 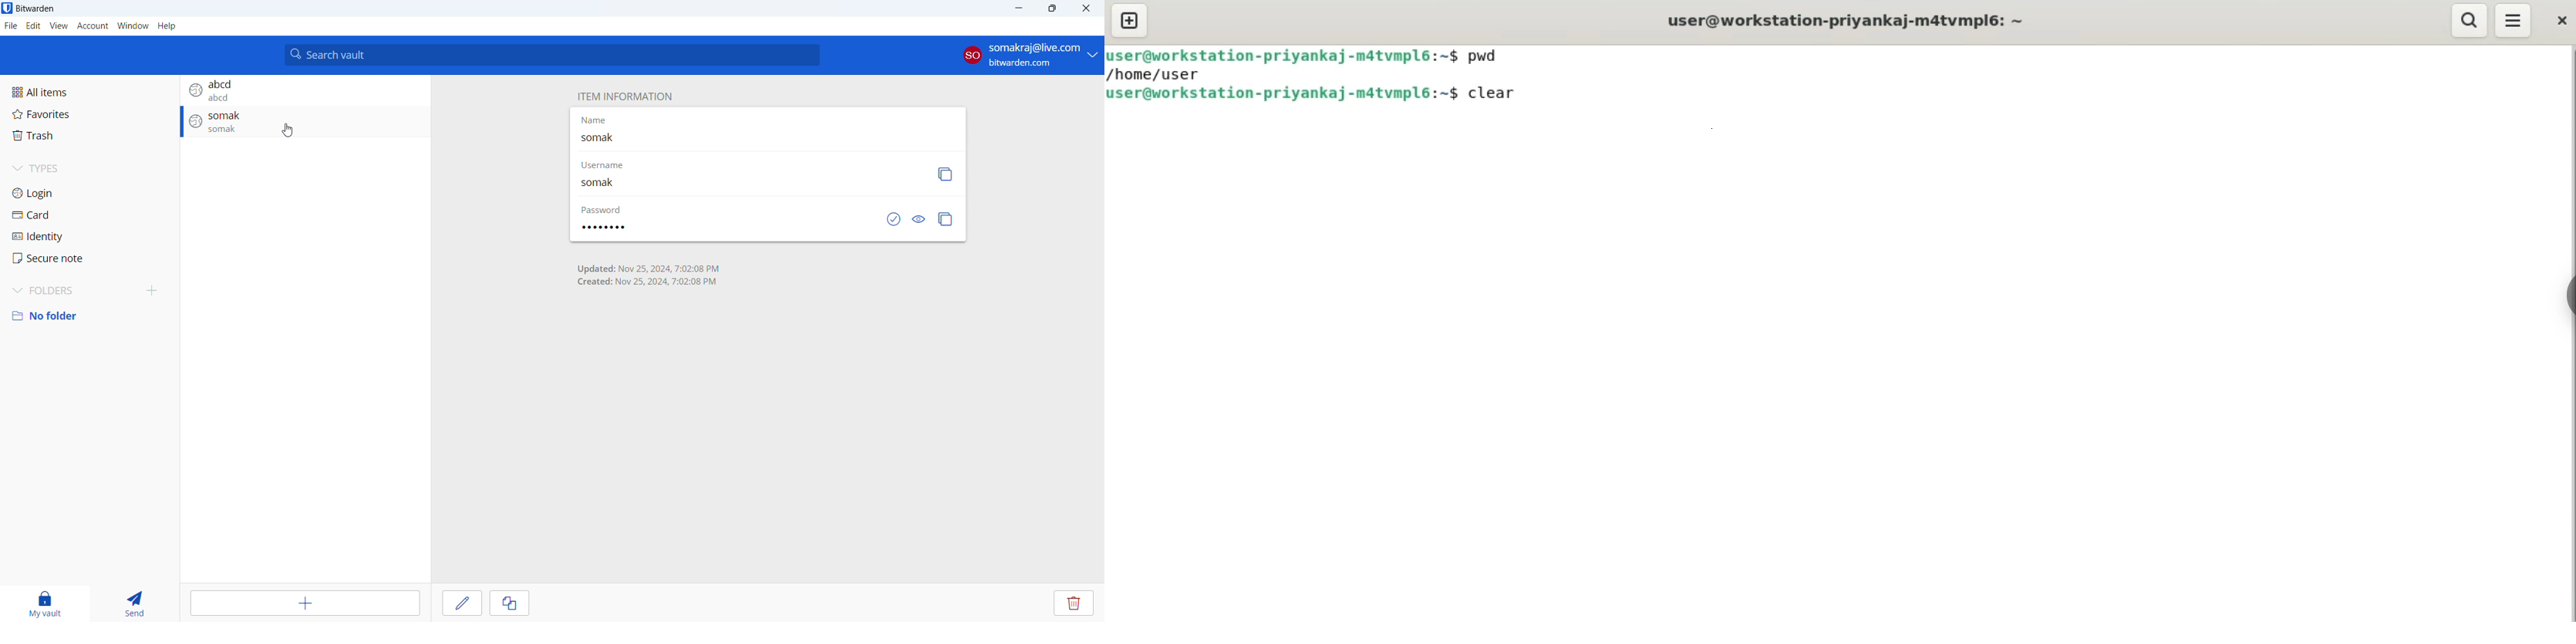 What do you see at coordinates (603, 140) in the screenshot?
I see `somak` at bounding box center [603, 140].